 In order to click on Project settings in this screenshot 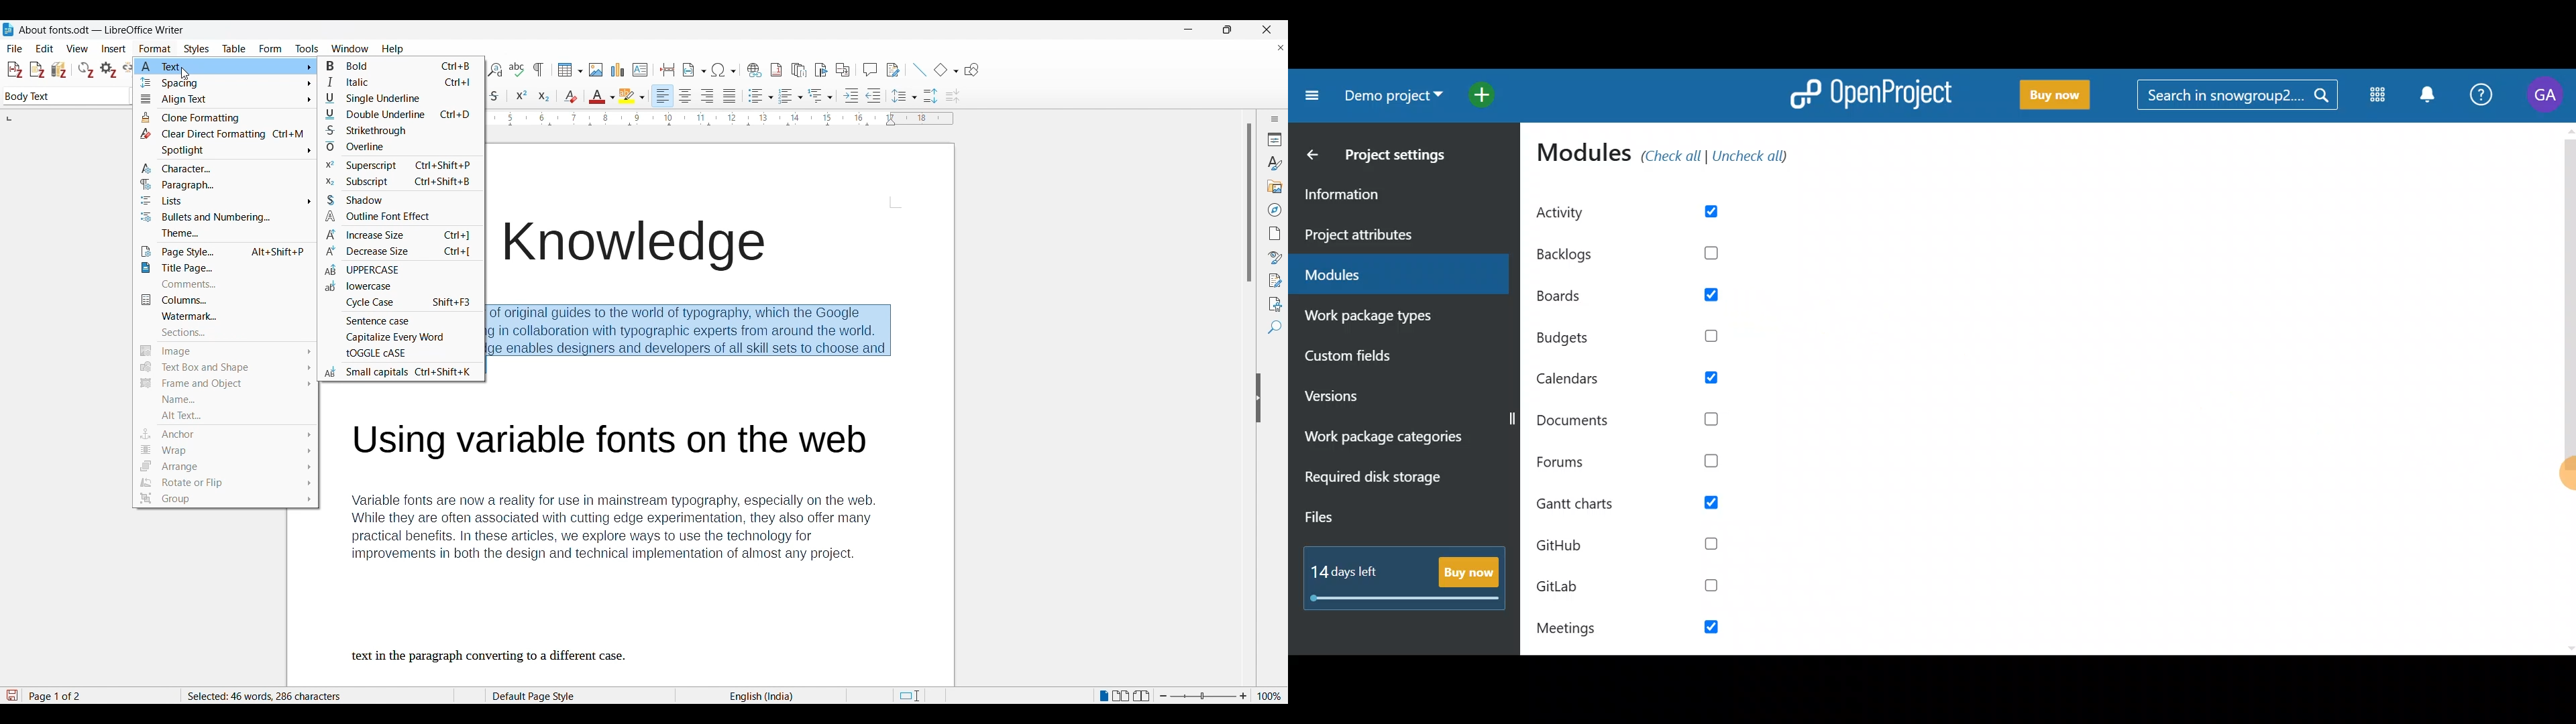, I will do `click(1402, 158)`.